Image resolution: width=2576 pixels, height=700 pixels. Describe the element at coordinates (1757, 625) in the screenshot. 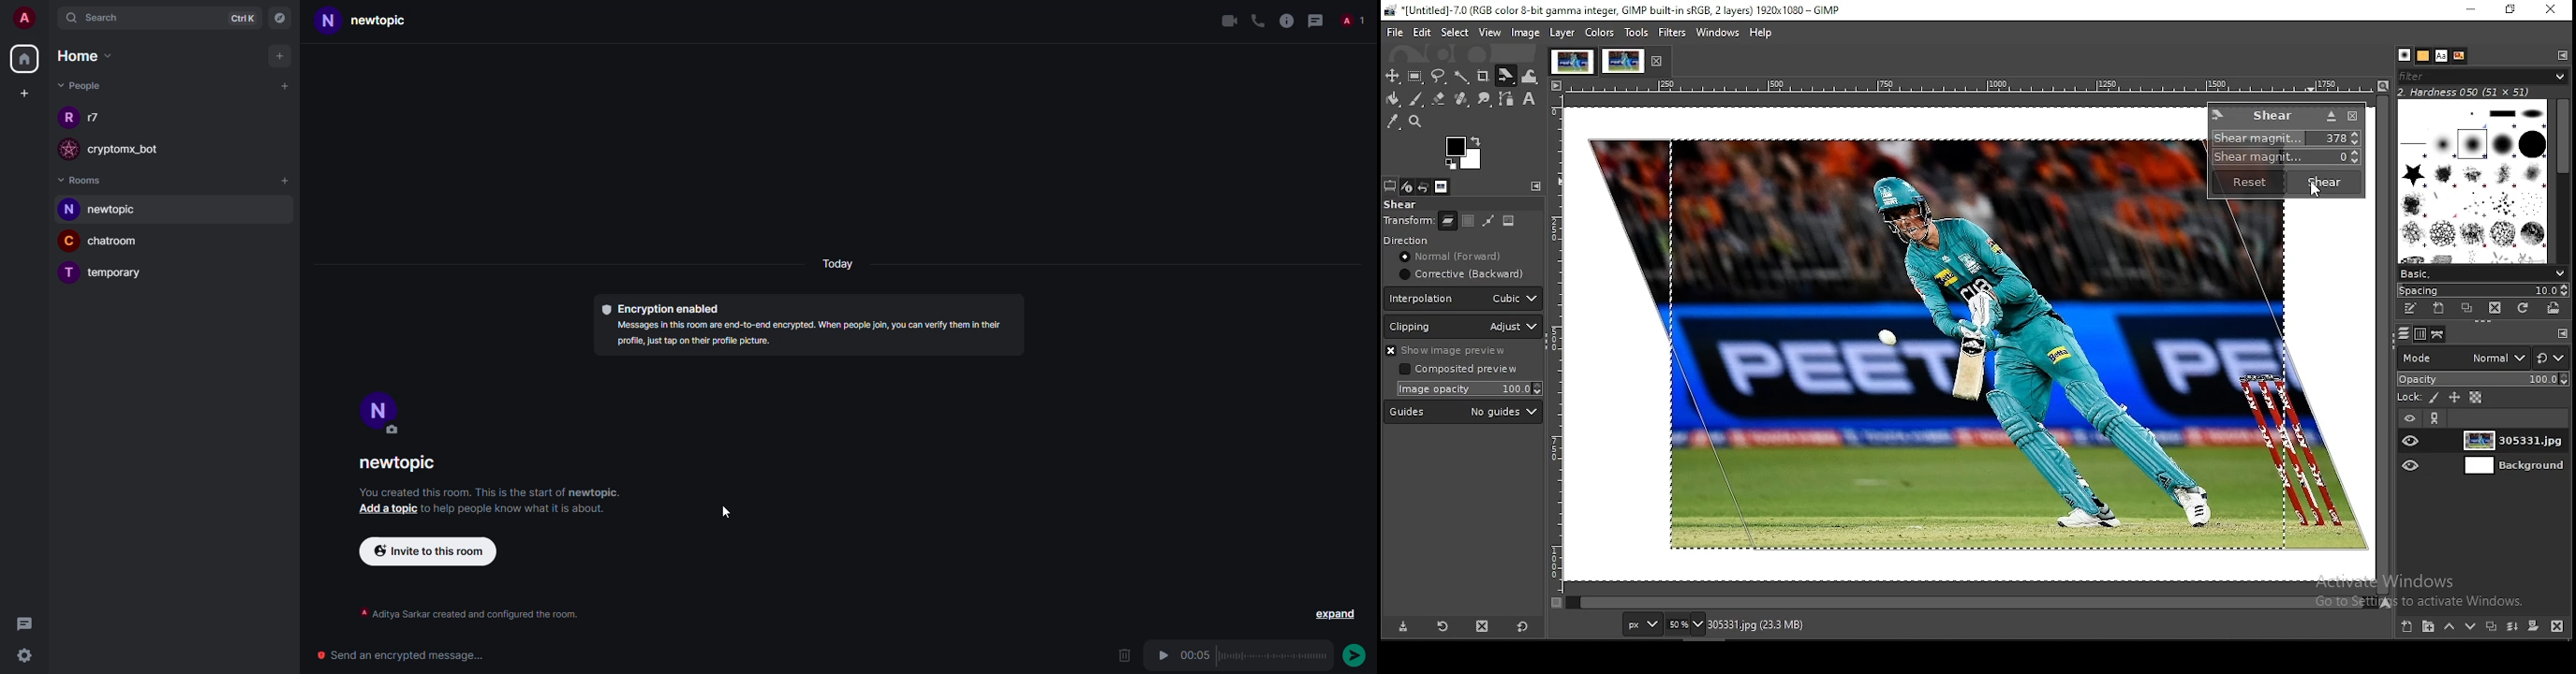

I see `305331.jpg (23.3 mb)` at that location.